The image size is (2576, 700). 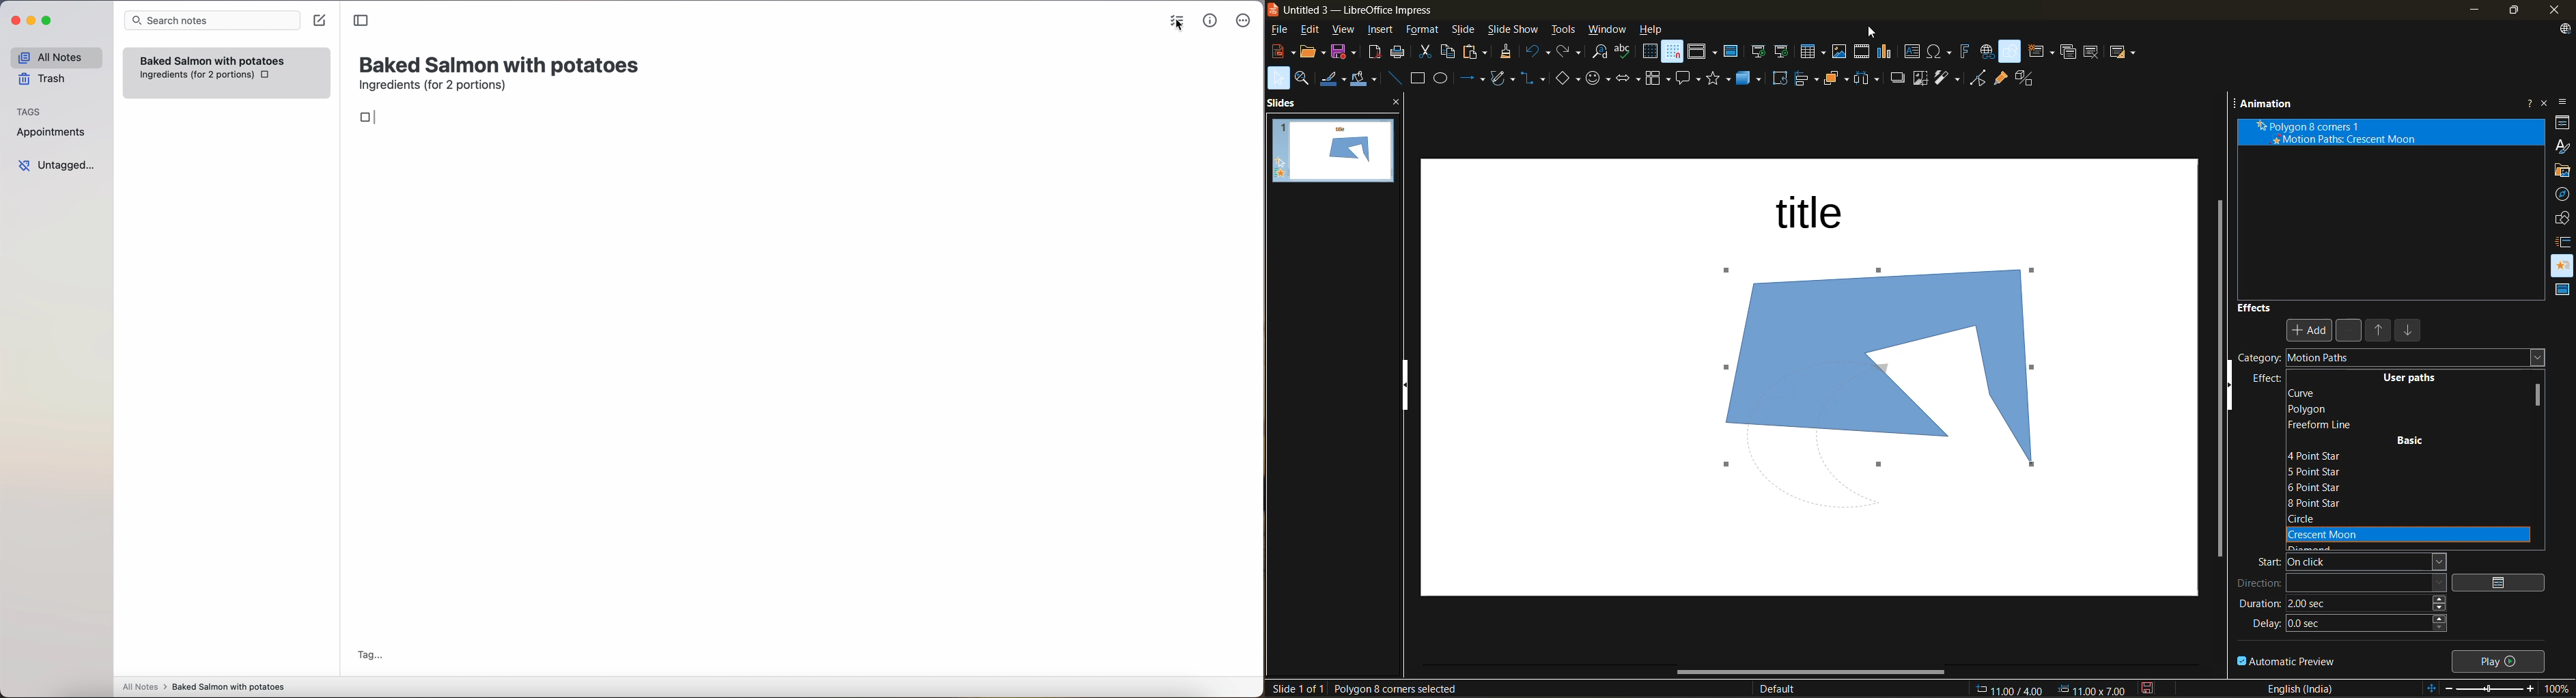 What do you see at coordinates (1465, 31) in the screenshot?
I see `slide` at bounding box center [1465, 31].